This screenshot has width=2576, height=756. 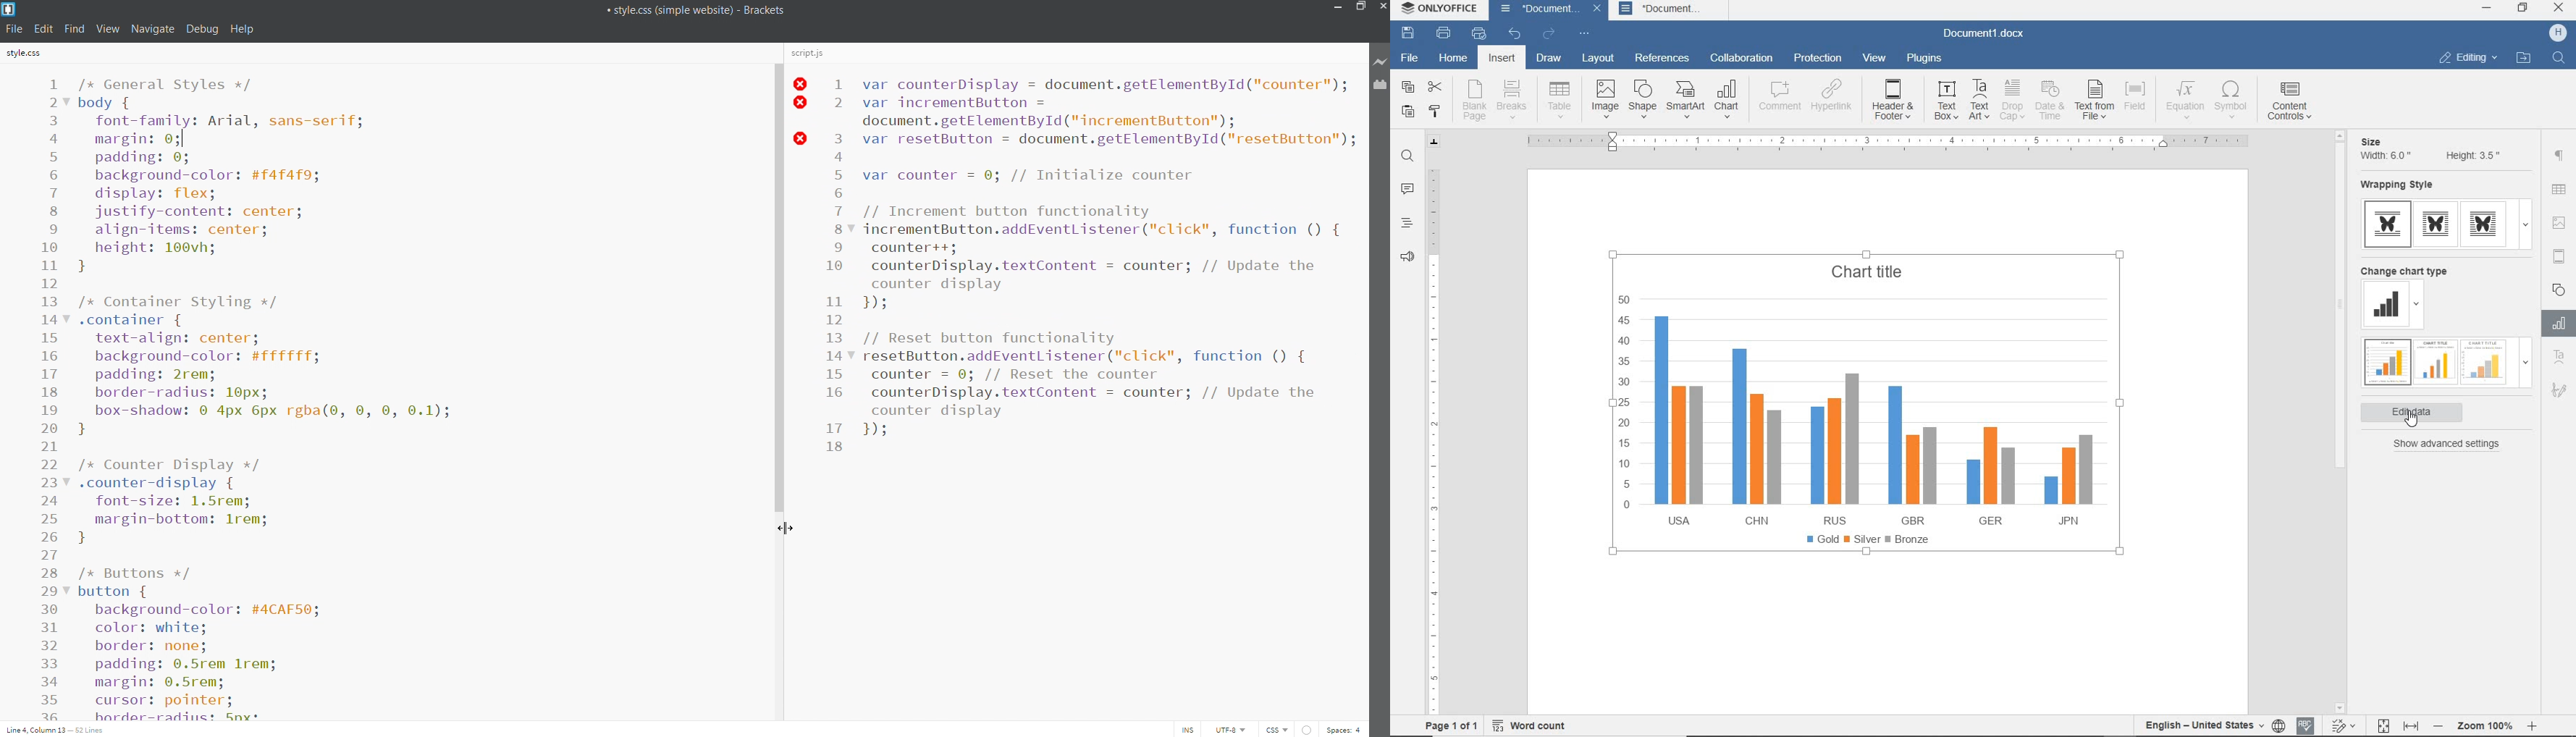 I want to click on comment controls, so click(x=2293, y=102).